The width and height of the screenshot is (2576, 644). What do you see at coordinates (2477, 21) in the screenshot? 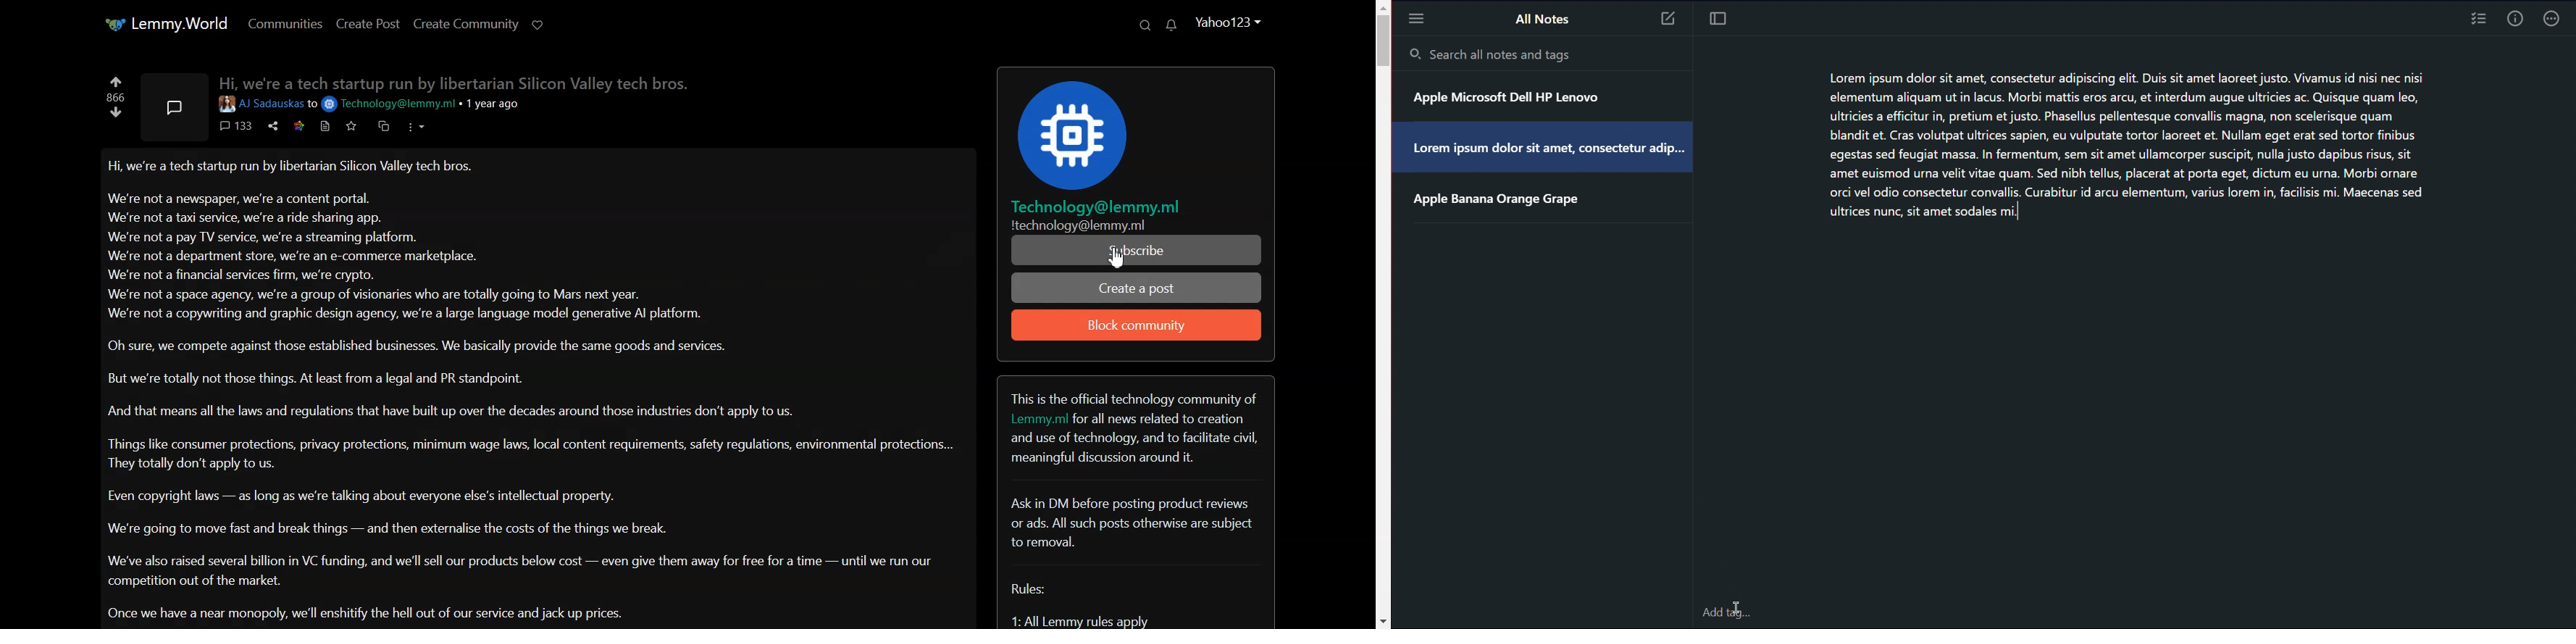
I see `Checklist` at bounding box center [2477, 21].